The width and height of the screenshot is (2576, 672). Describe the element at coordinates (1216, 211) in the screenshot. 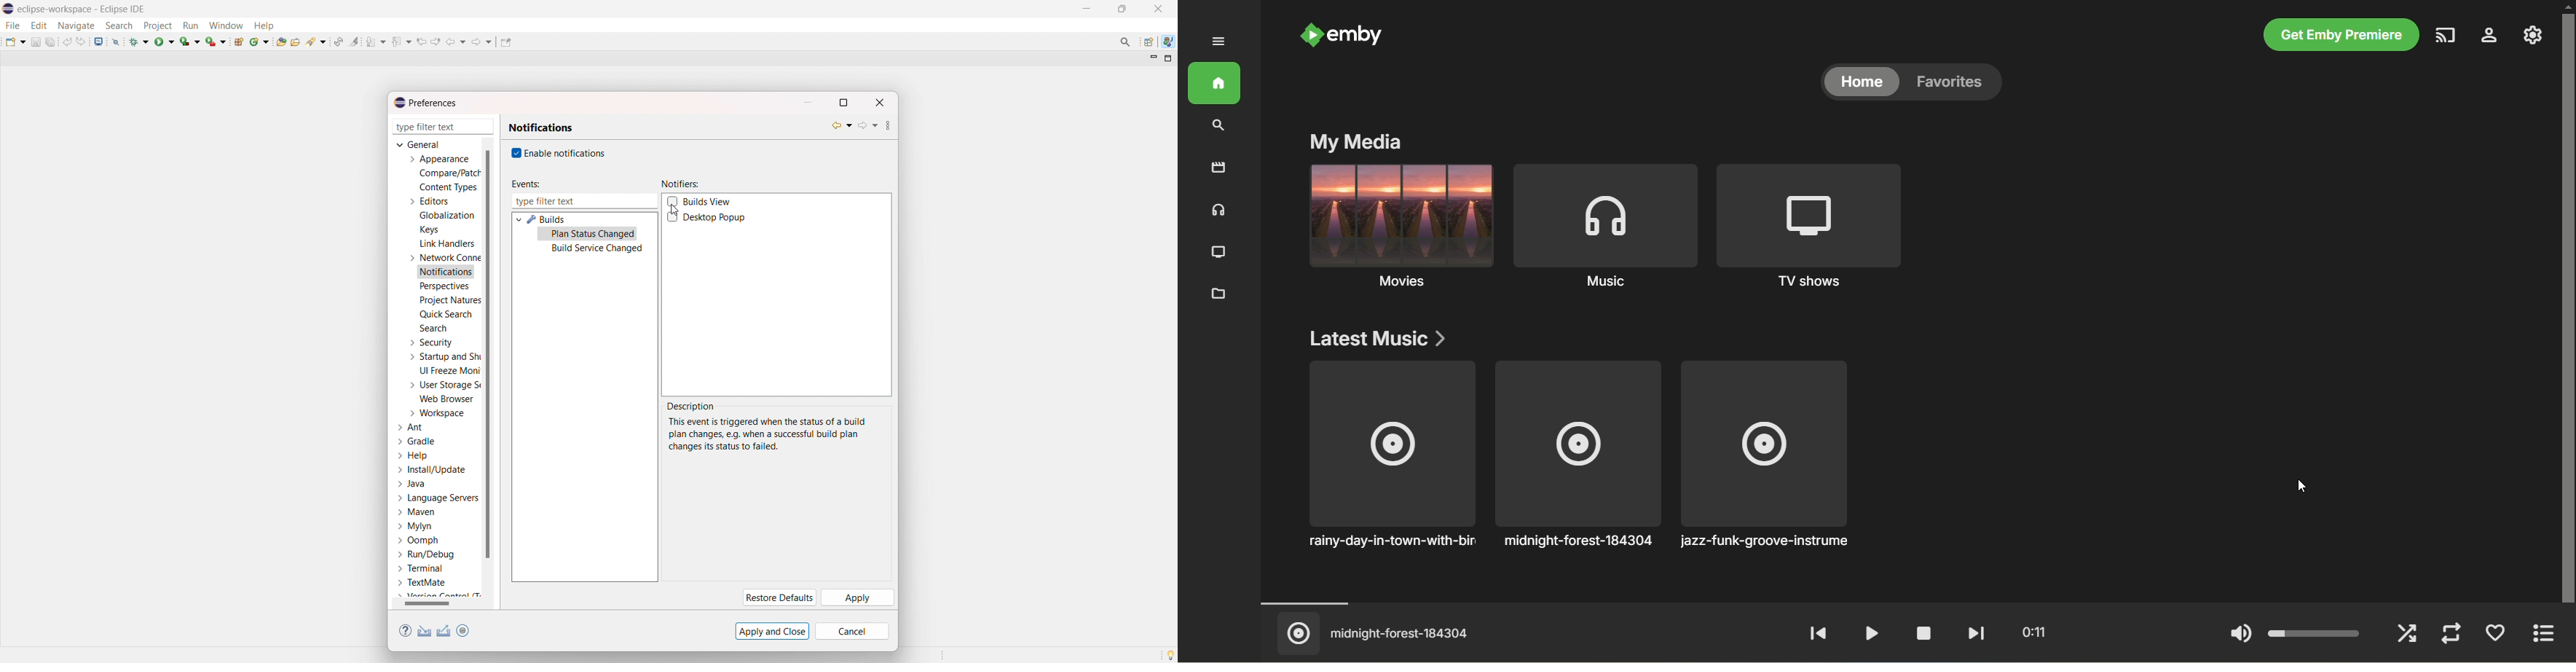

I see `music` at that location.